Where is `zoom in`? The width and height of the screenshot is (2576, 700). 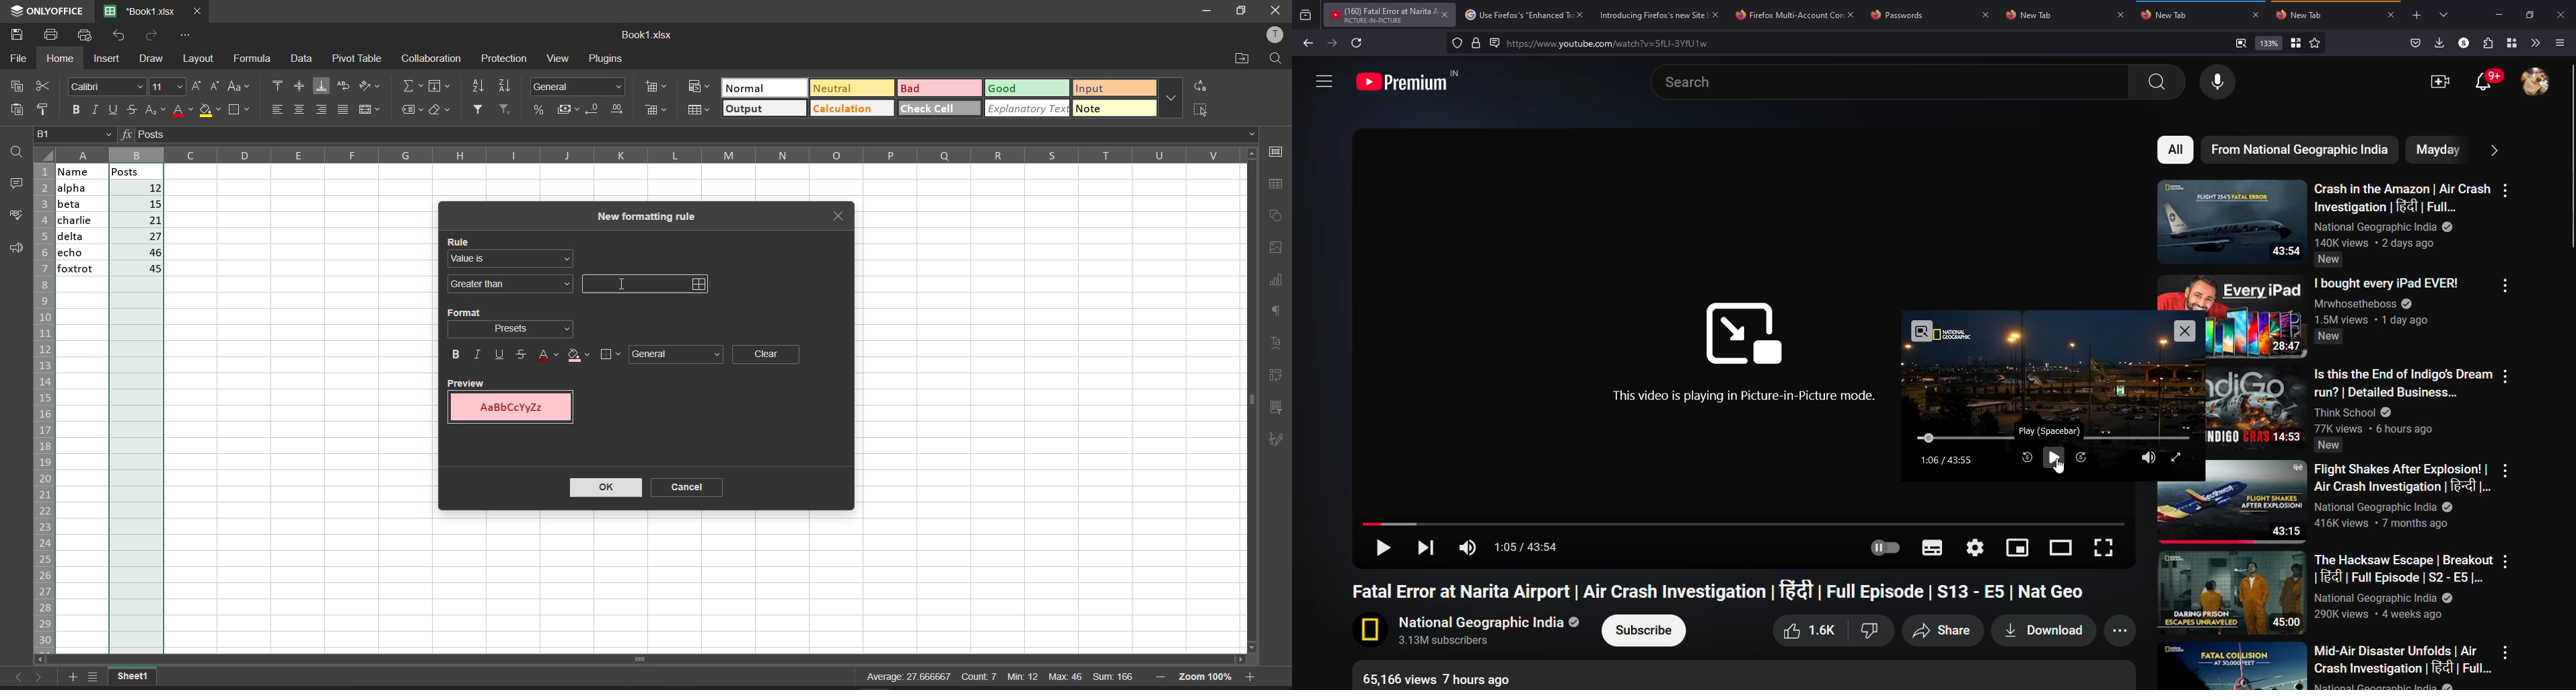
zoom in is located at coordinates (1252, 676).